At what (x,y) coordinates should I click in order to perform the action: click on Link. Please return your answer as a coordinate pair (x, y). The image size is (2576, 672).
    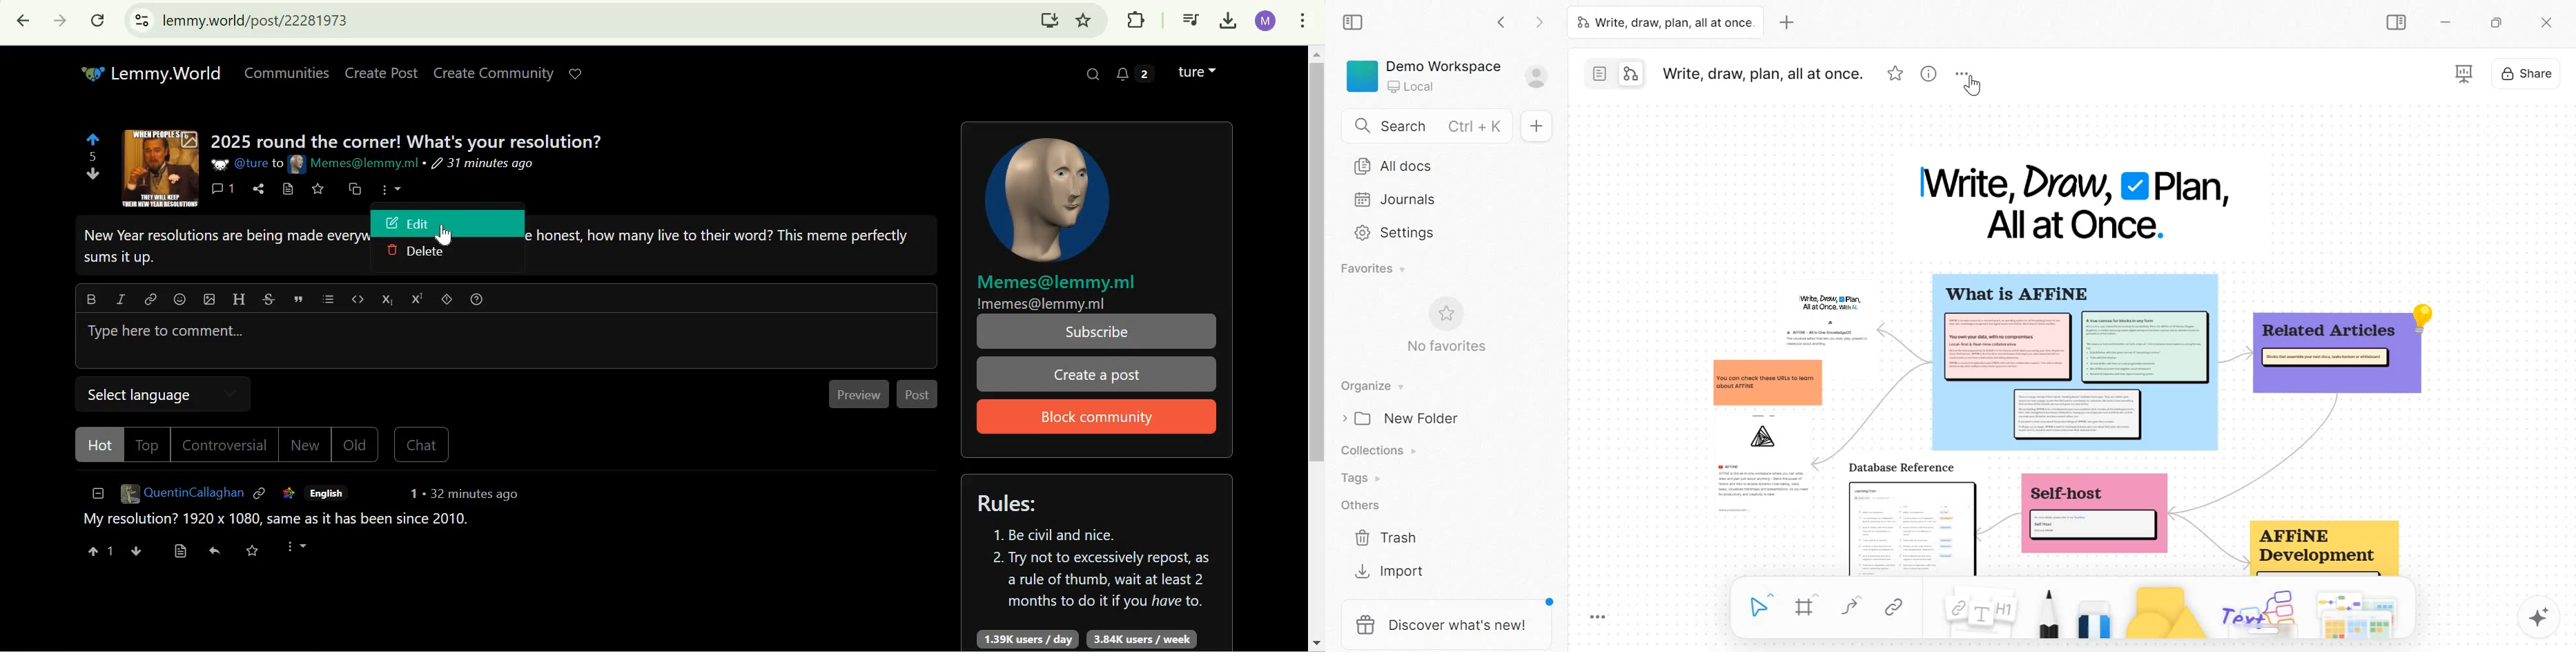
    Looking at the image, I should click on (1893, 607).